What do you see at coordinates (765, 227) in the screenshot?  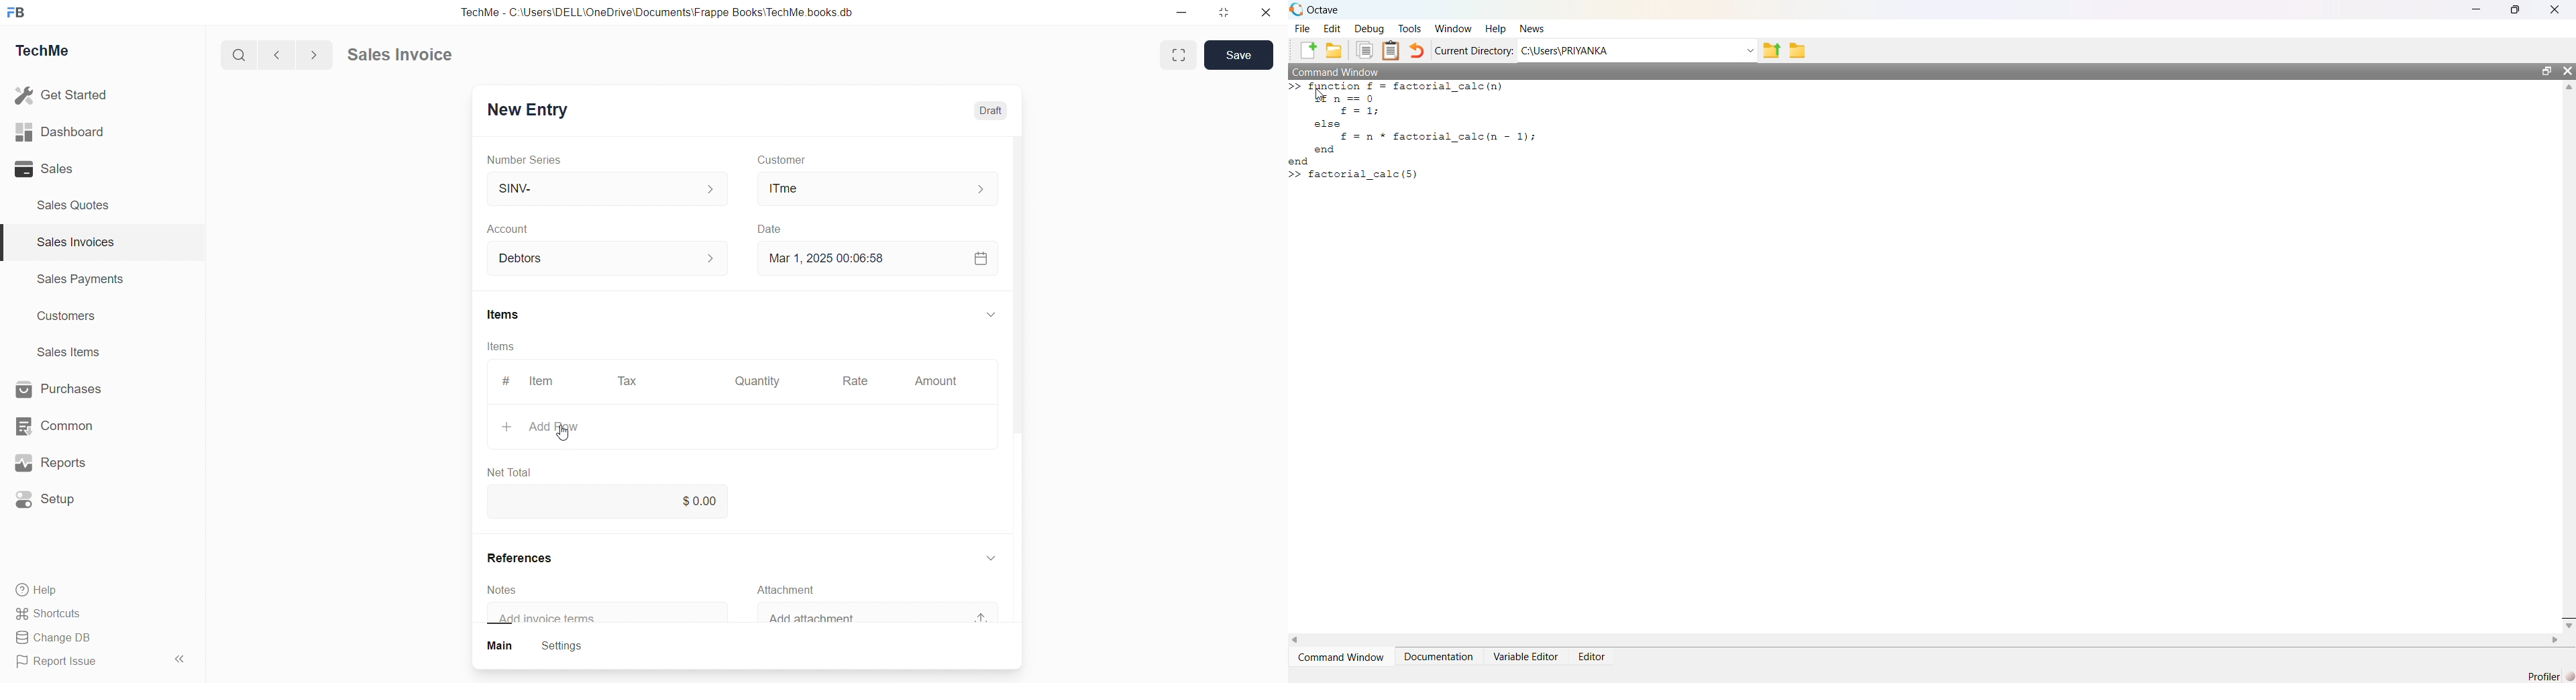 I see `Create` at bounding box center [765, 227].